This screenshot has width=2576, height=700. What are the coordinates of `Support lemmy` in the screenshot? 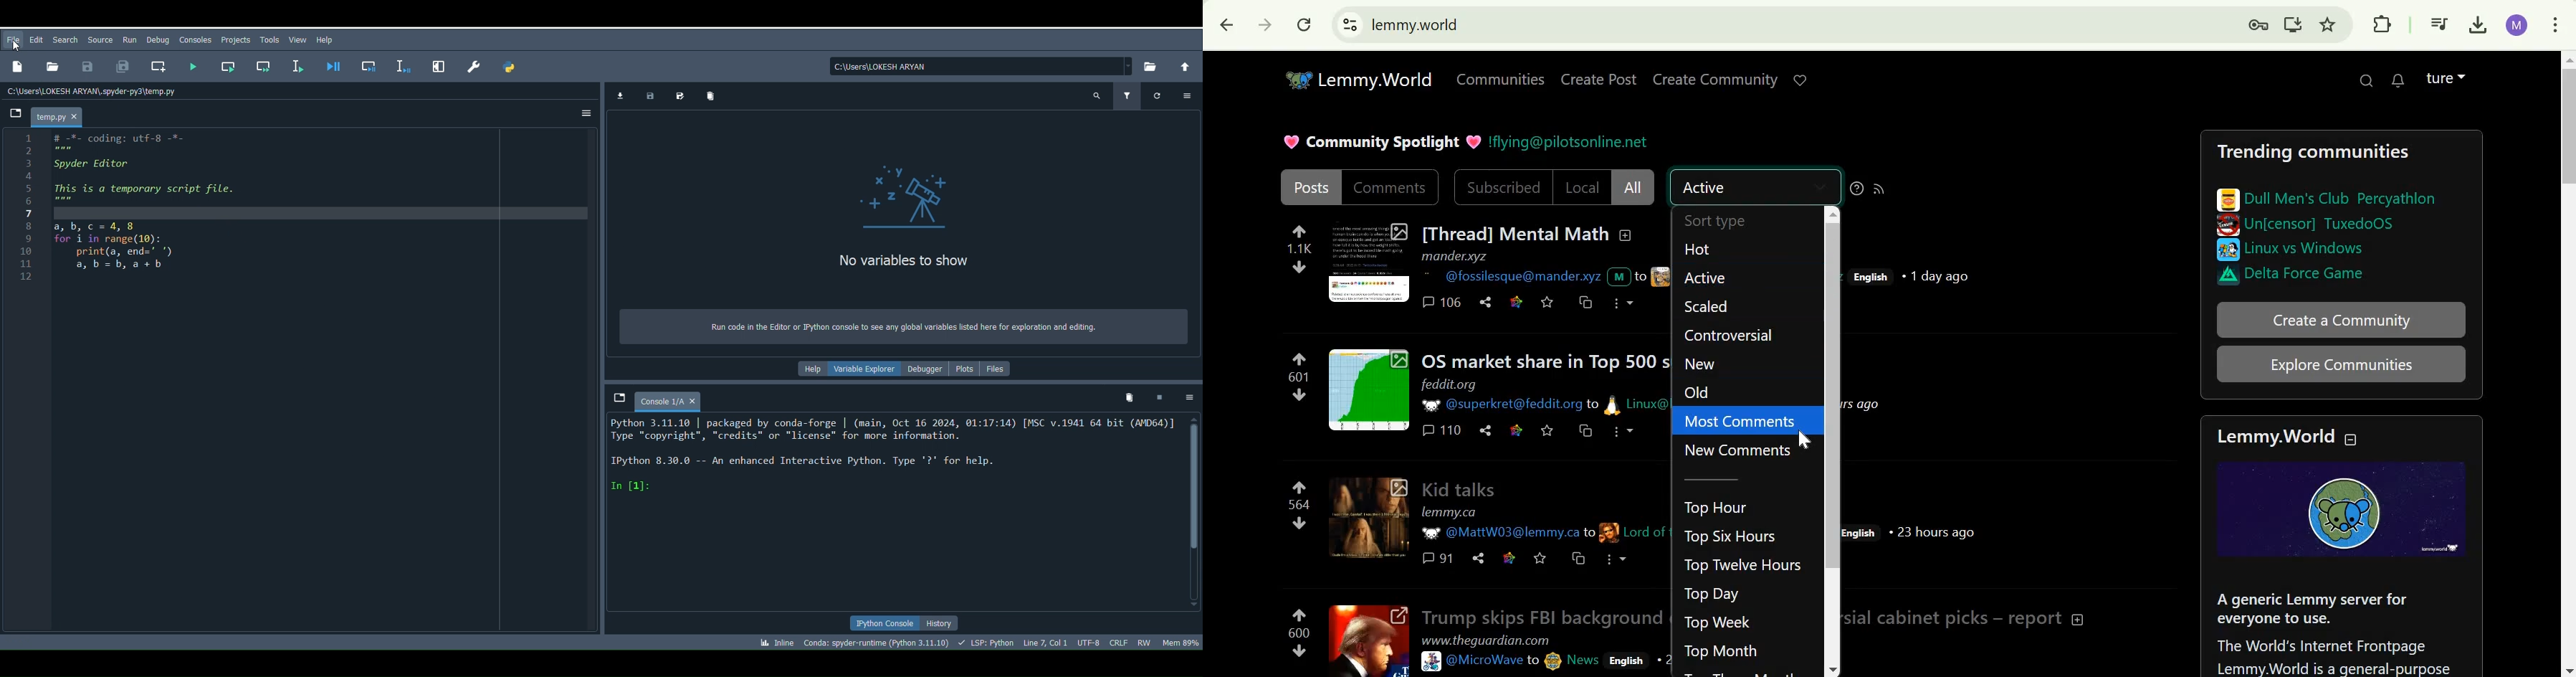 It's located at (1801, 80).